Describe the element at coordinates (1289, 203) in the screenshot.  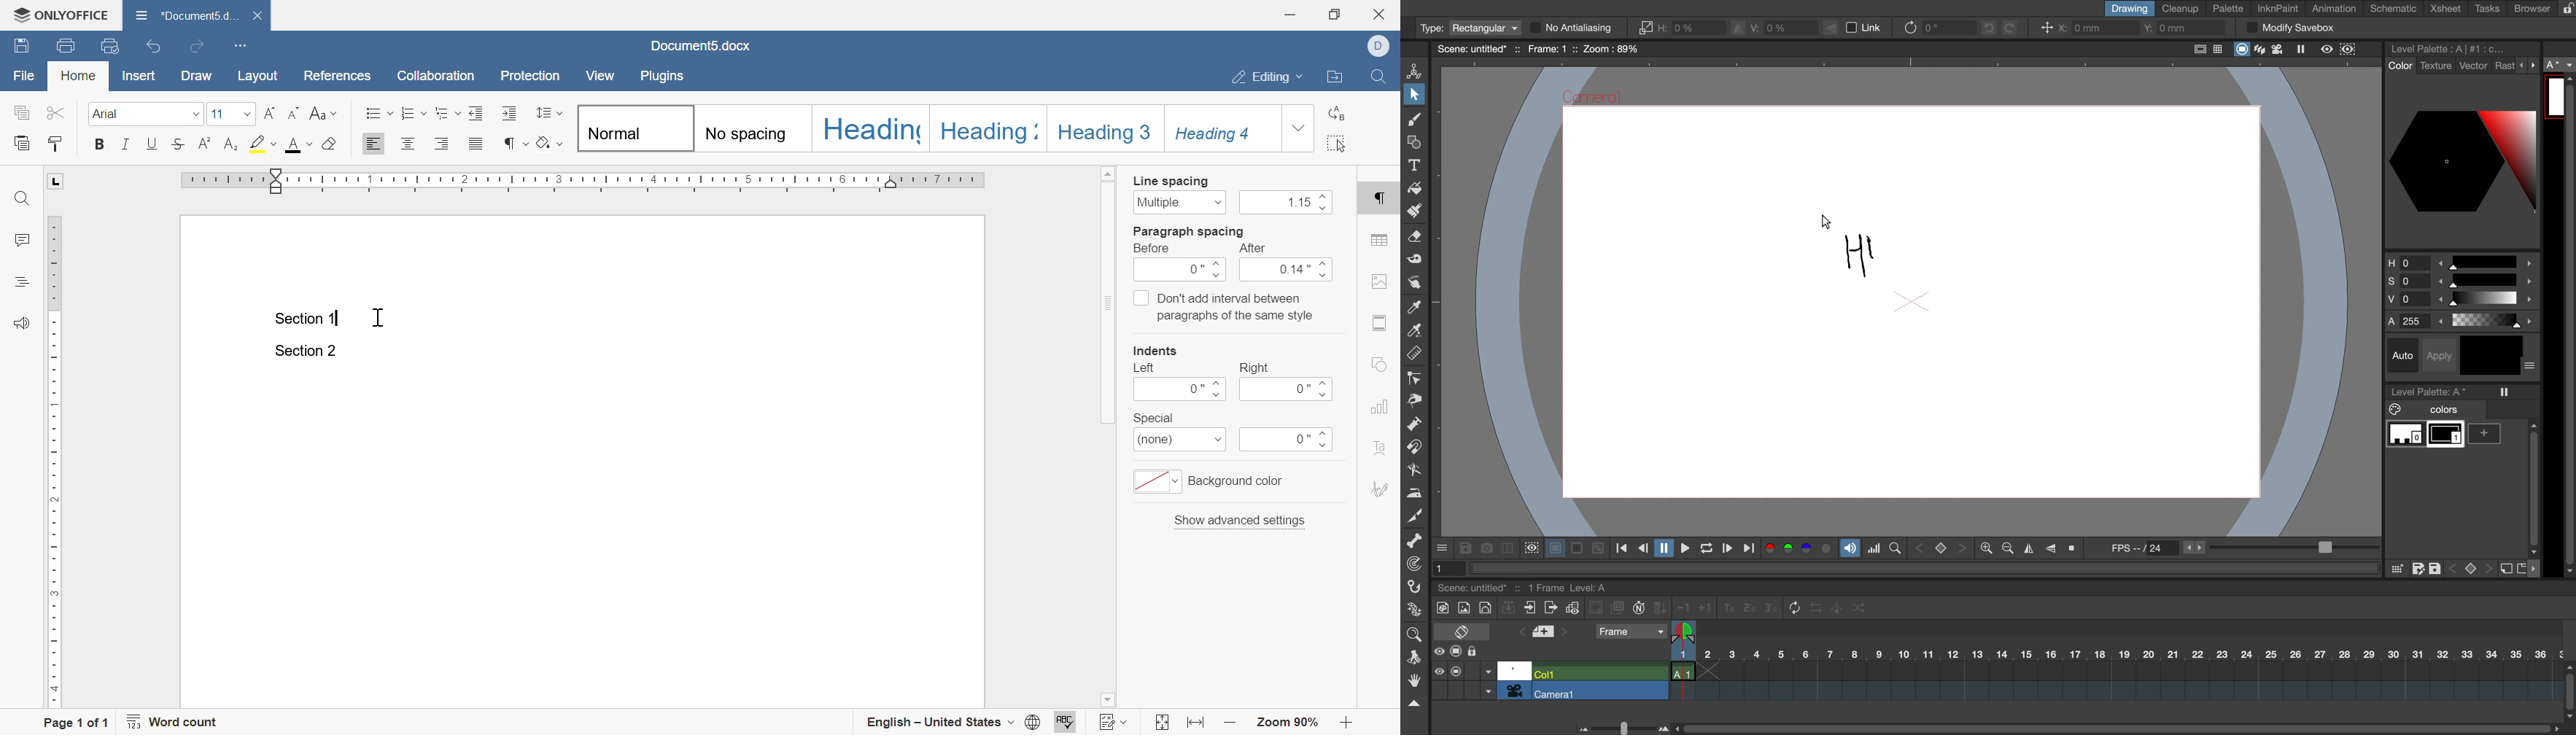
I see `1.15` at that location.